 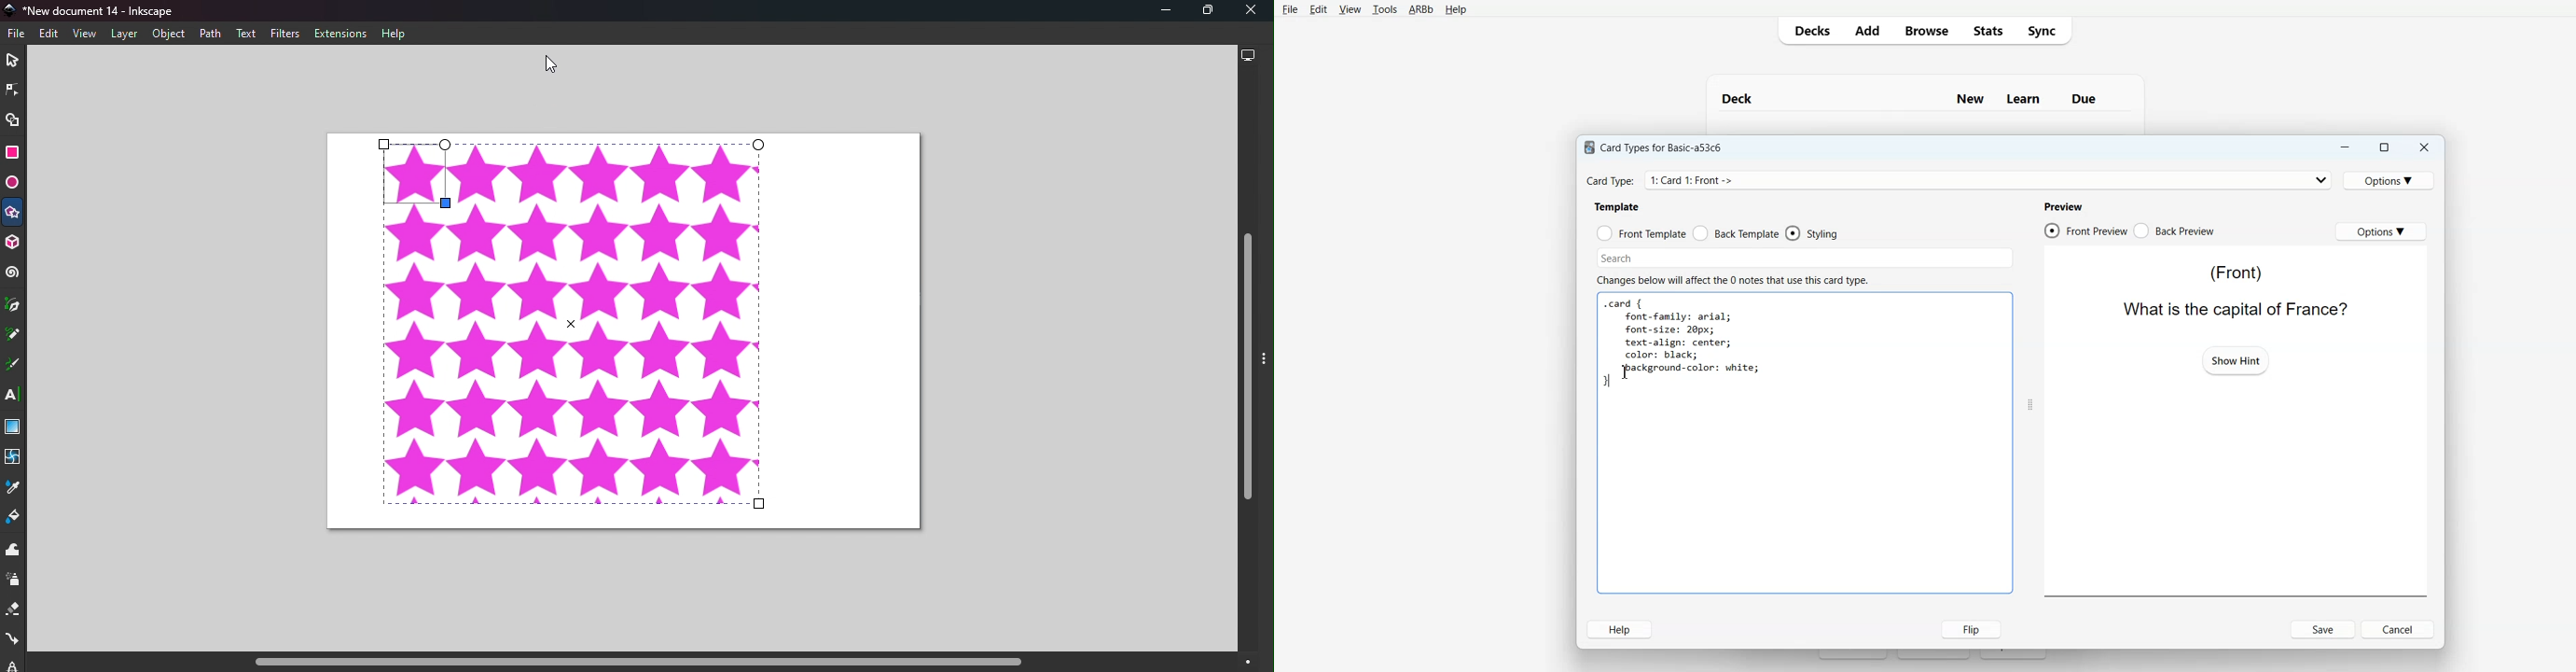 What do you see at coordinates (2063, 206) in the screenshot?
I see `Preview` at bounding box center [2063, 206].